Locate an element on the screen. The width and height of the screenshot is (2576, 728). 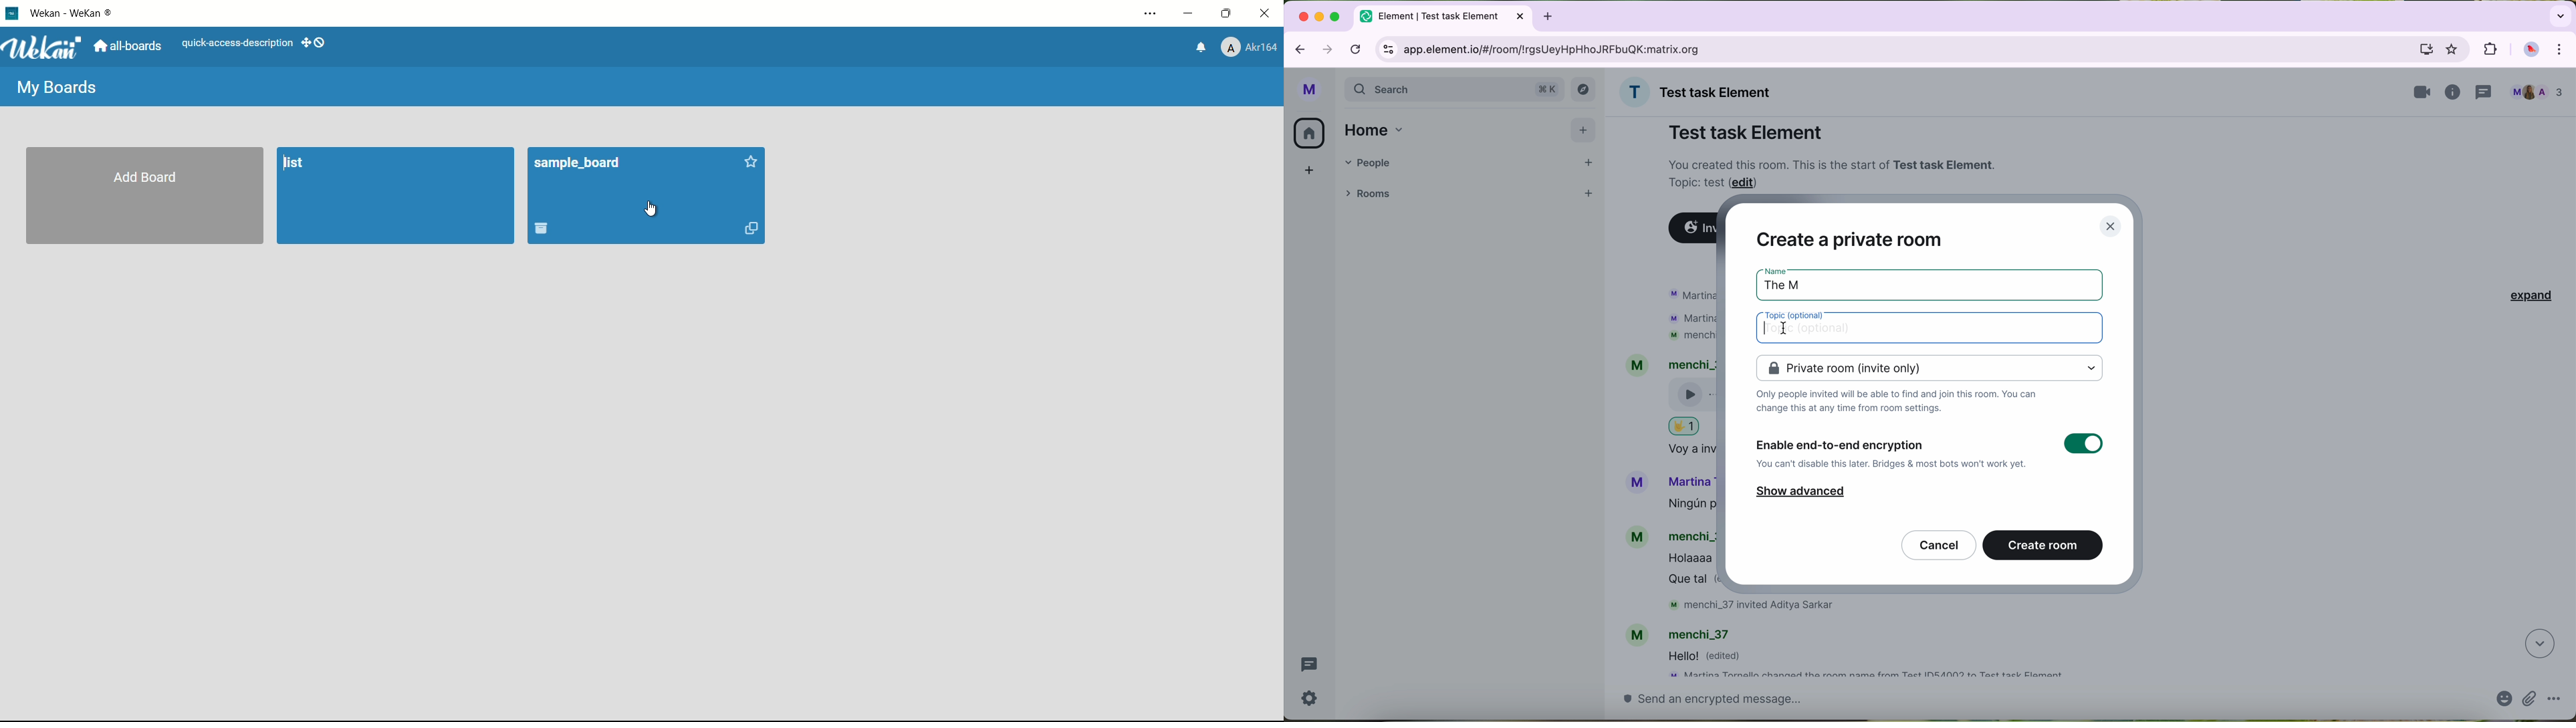
profile picture is located at coordinates (2531, 50).